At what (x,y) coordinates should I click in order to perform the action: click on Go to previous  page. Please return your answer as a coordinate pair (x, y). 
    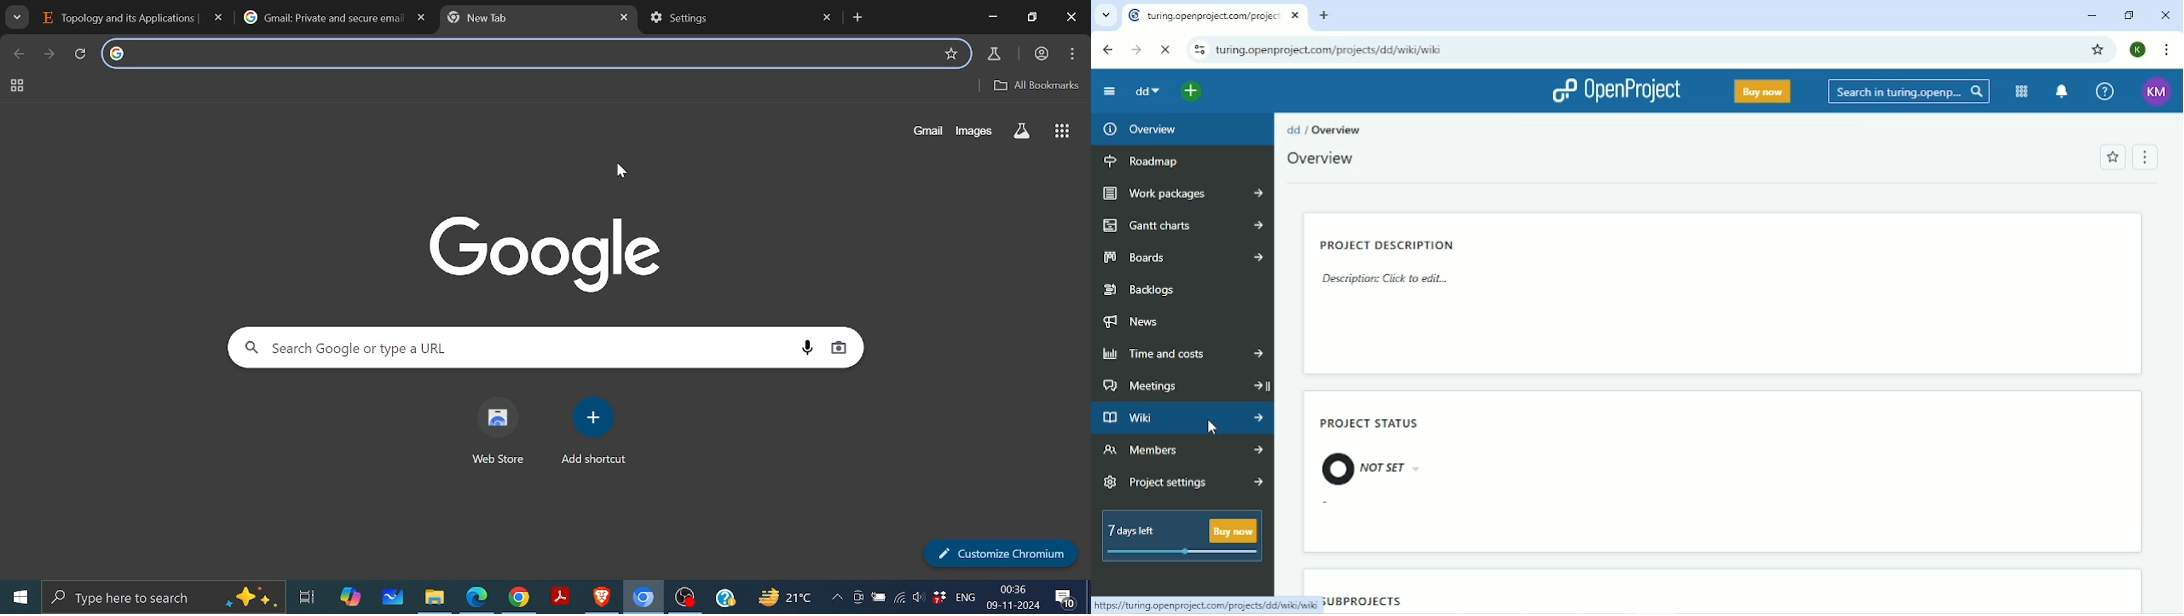
    Looking at the image, I should click on (16, 55).